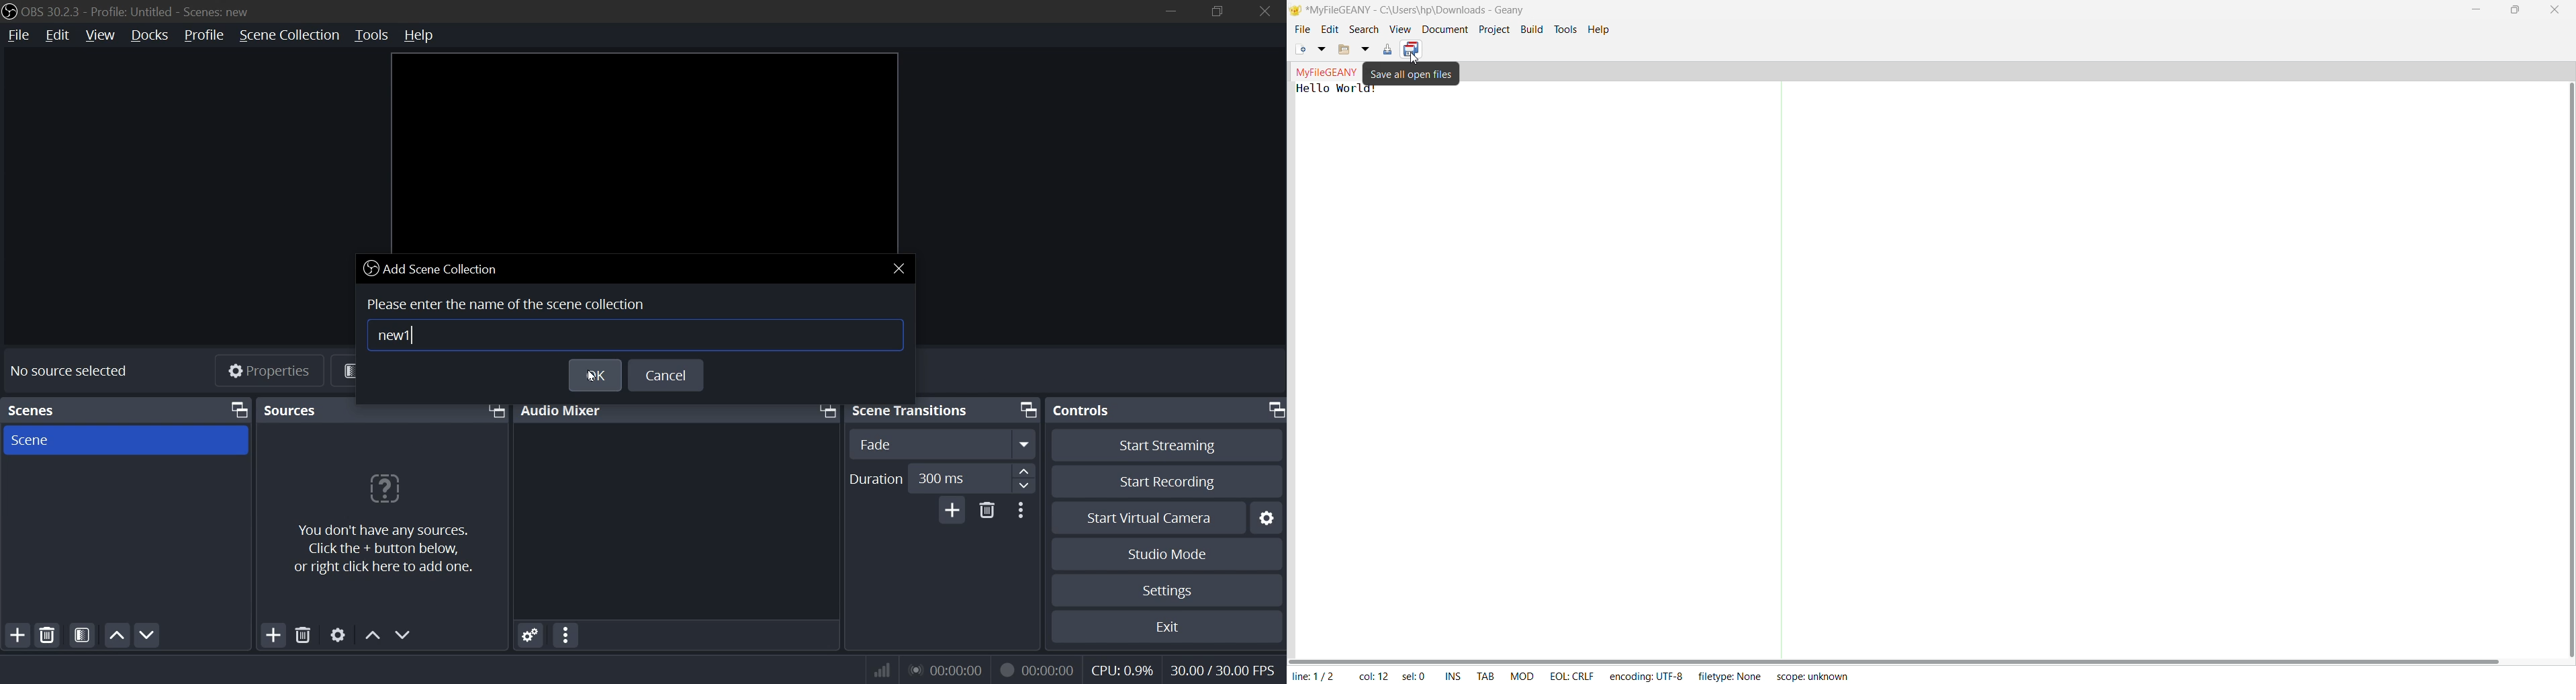 The height and width of the screenshot is (700, 2576). What do you see at coordinates (294, 410) in the screenshot?
I see `Sources` at bounding box center [294, 410].